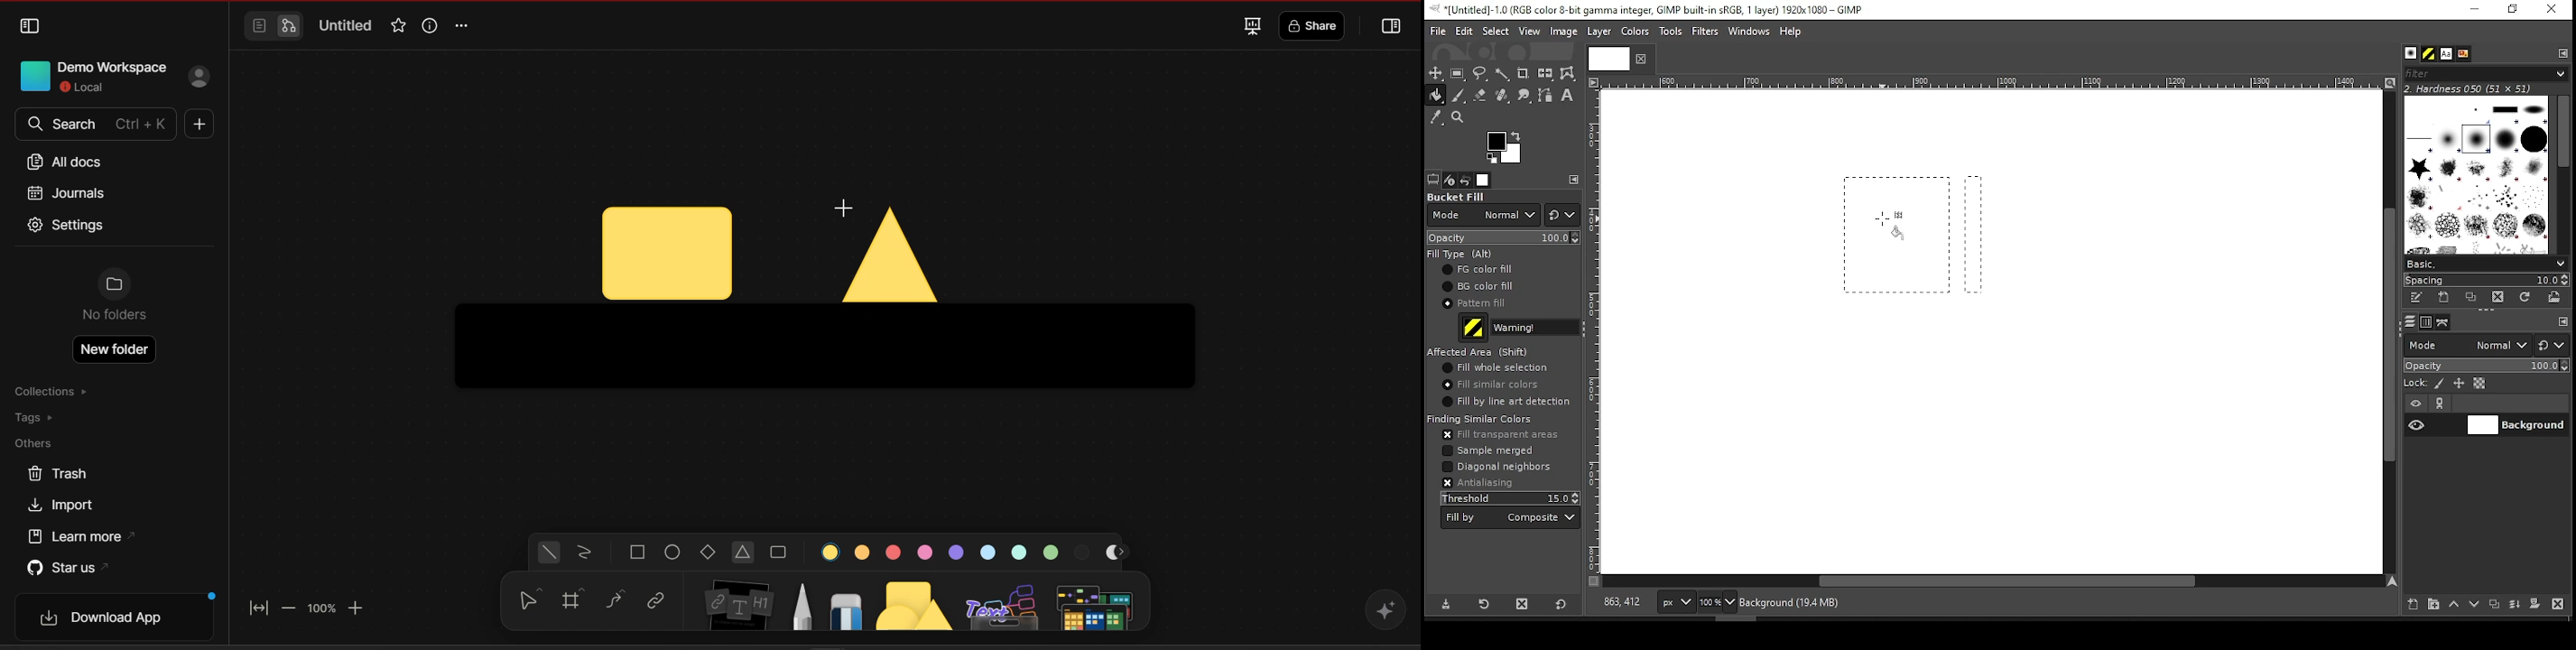 The height and width of the screenshot is (672, 2576). I want to click on new doc, so click(197, 126).